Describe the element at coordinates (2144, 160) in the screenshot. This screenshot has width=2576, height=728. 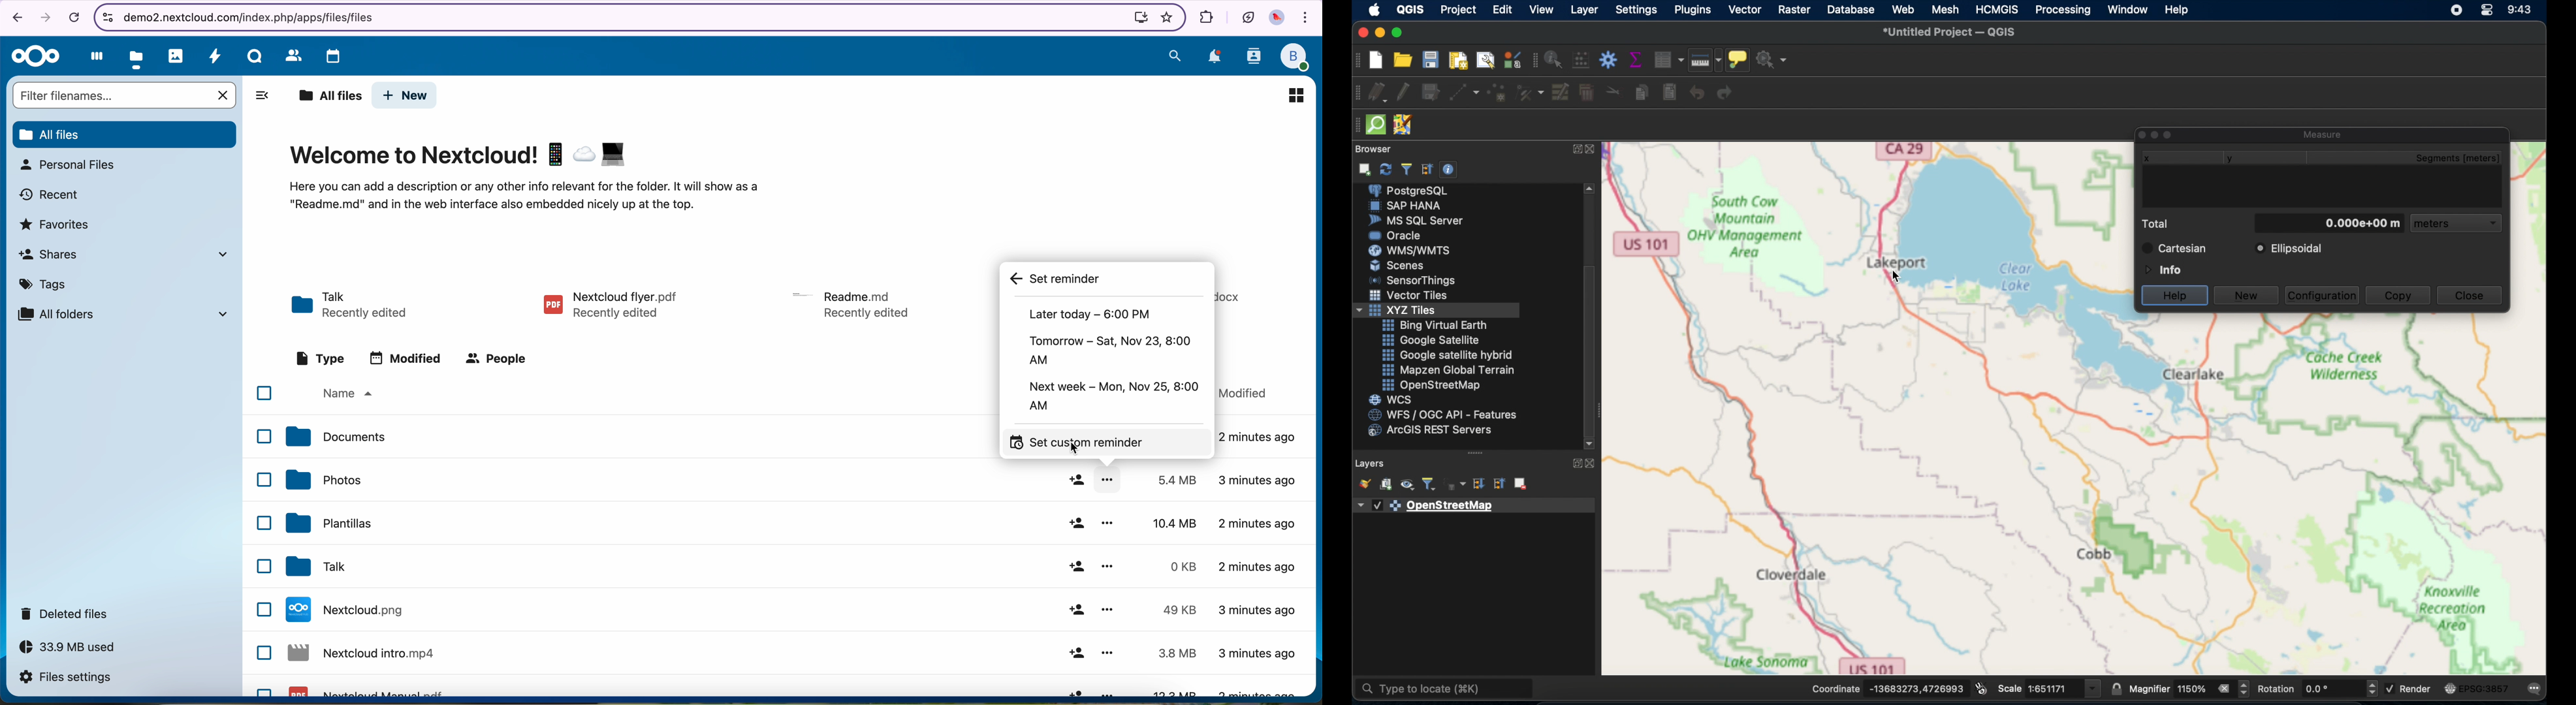
I see `x` at that location.